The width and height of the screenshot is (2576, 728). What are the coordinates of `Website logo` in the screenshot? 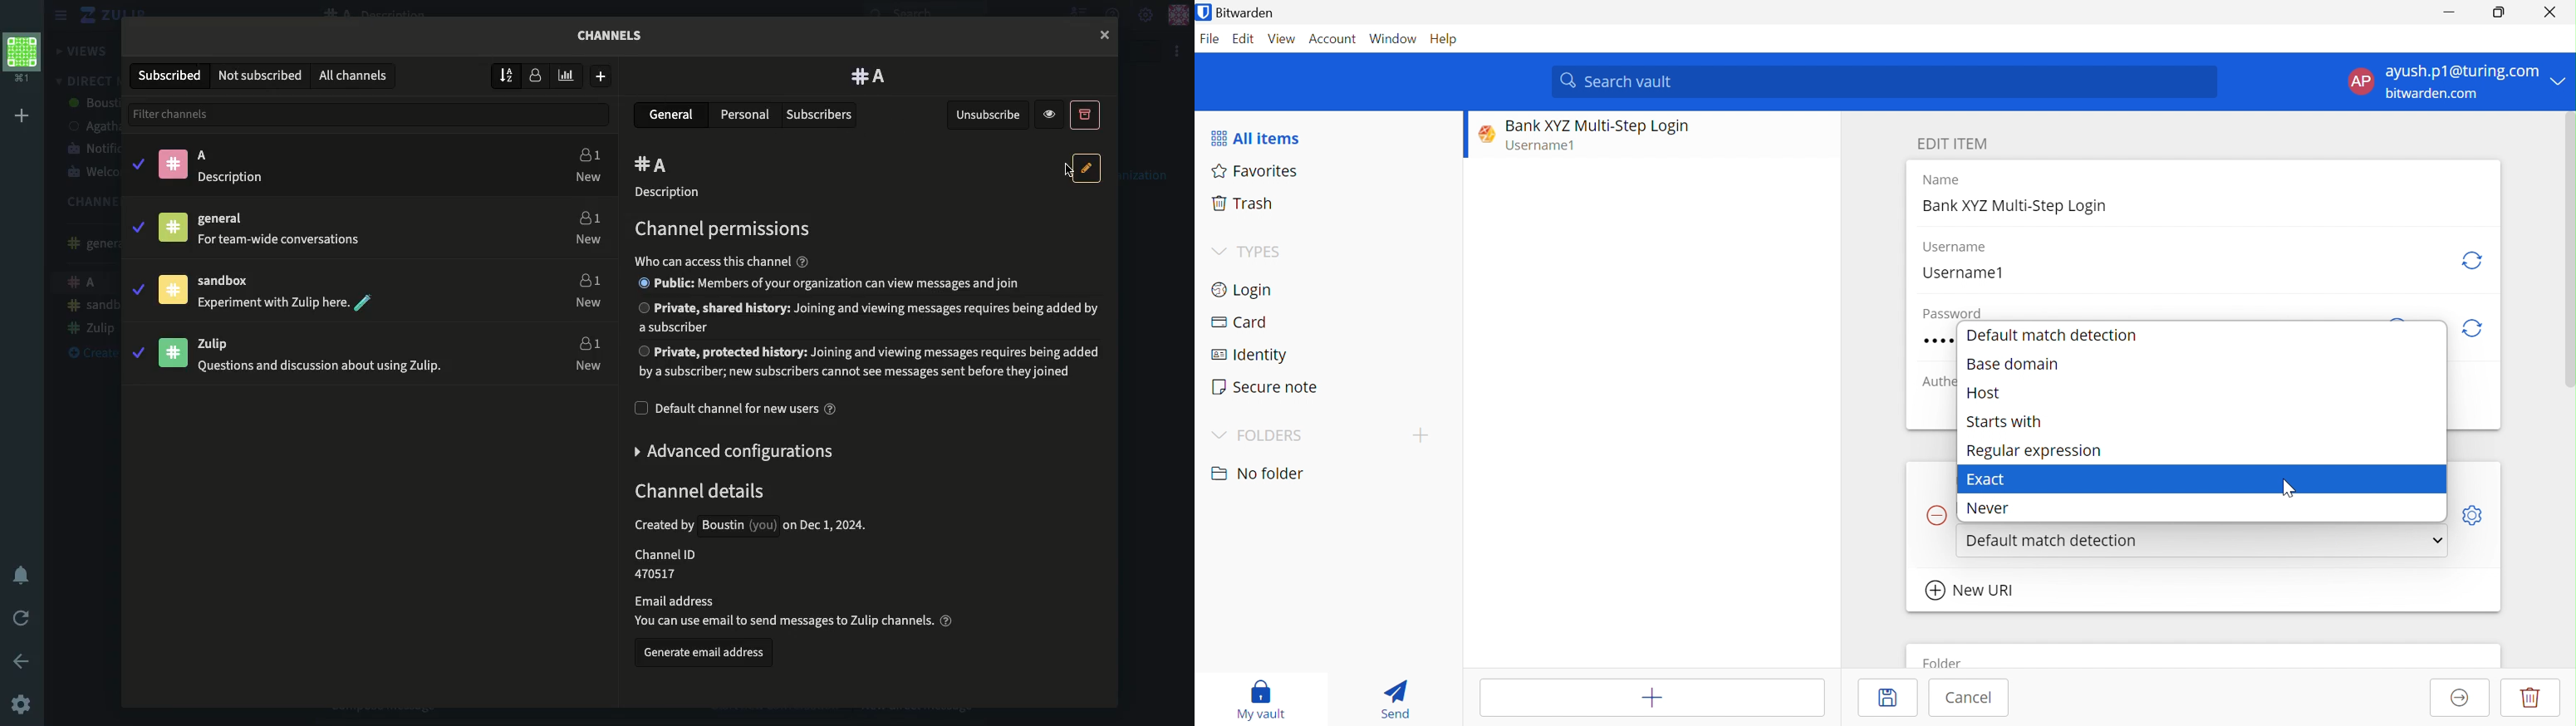 It's located at (1483, 133).